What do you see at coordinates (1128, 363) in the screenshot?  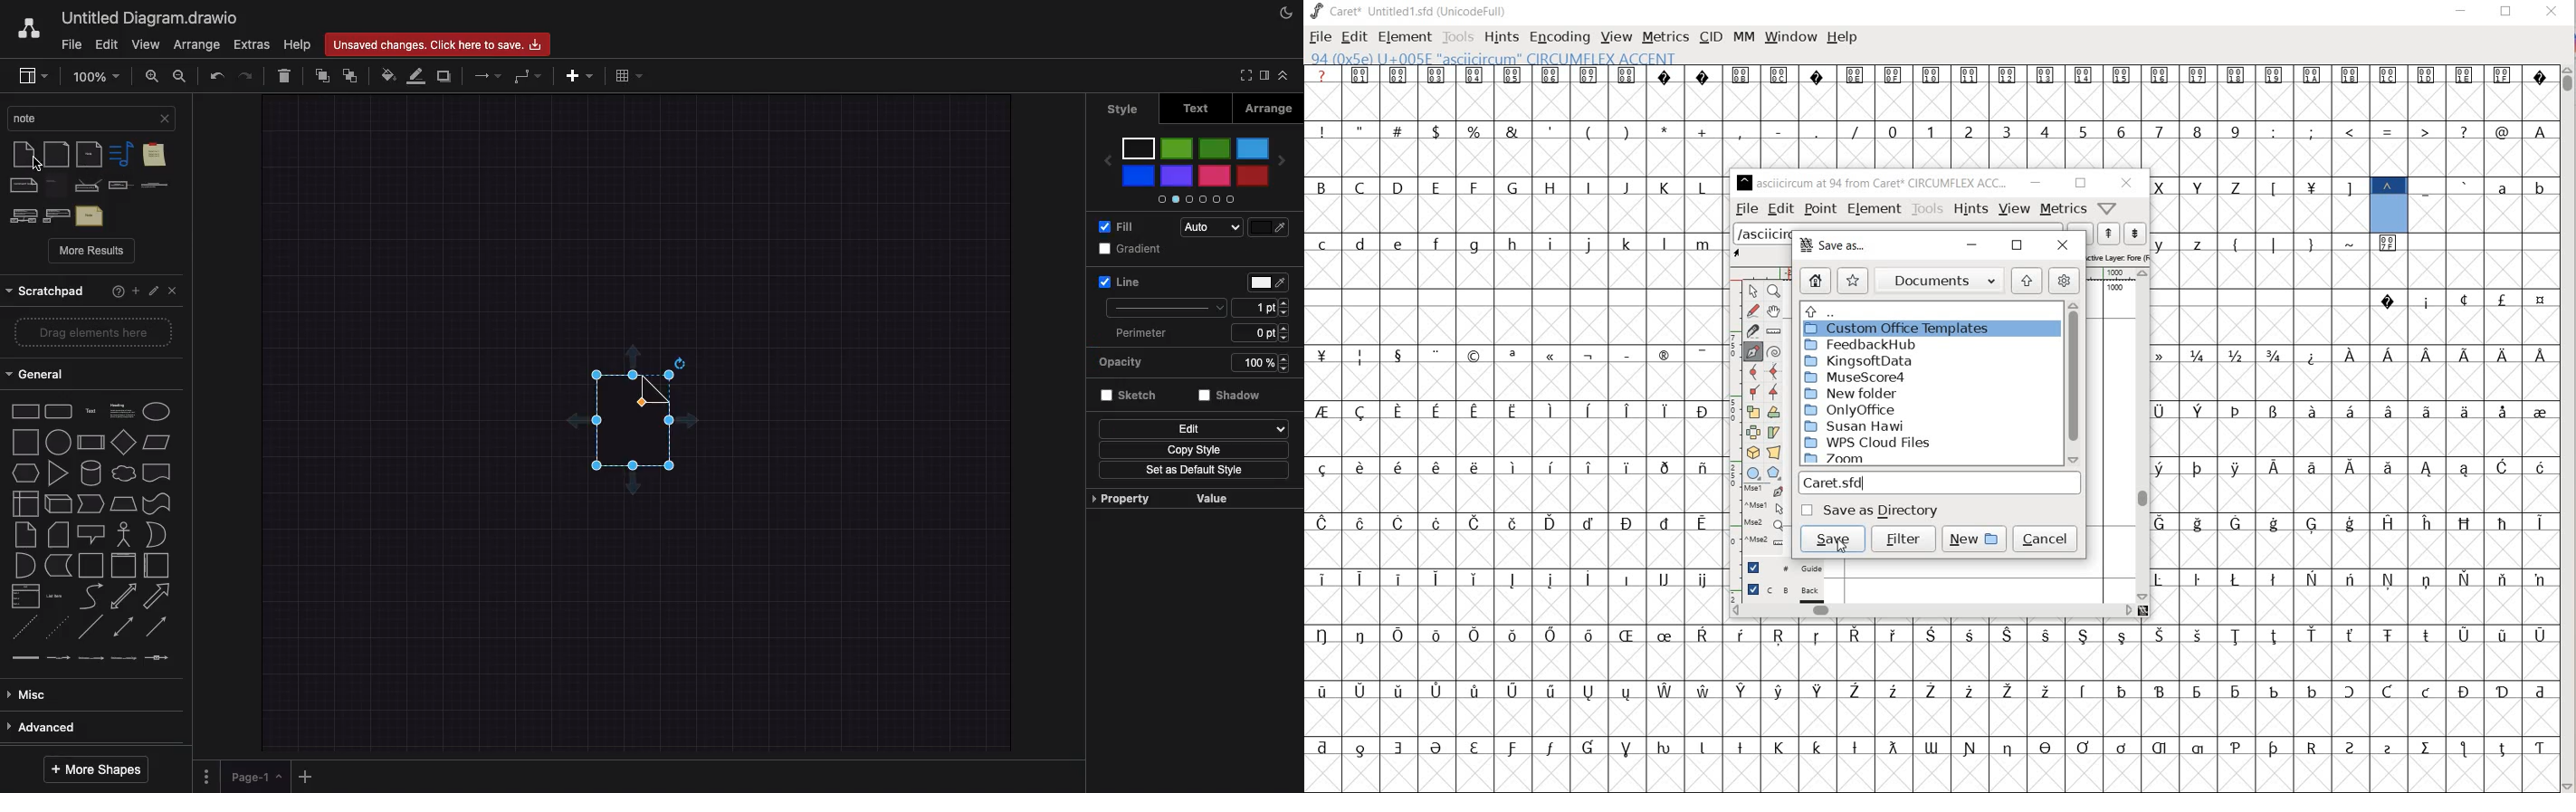 I see `Opacity` at bounding box center [1128, 363].